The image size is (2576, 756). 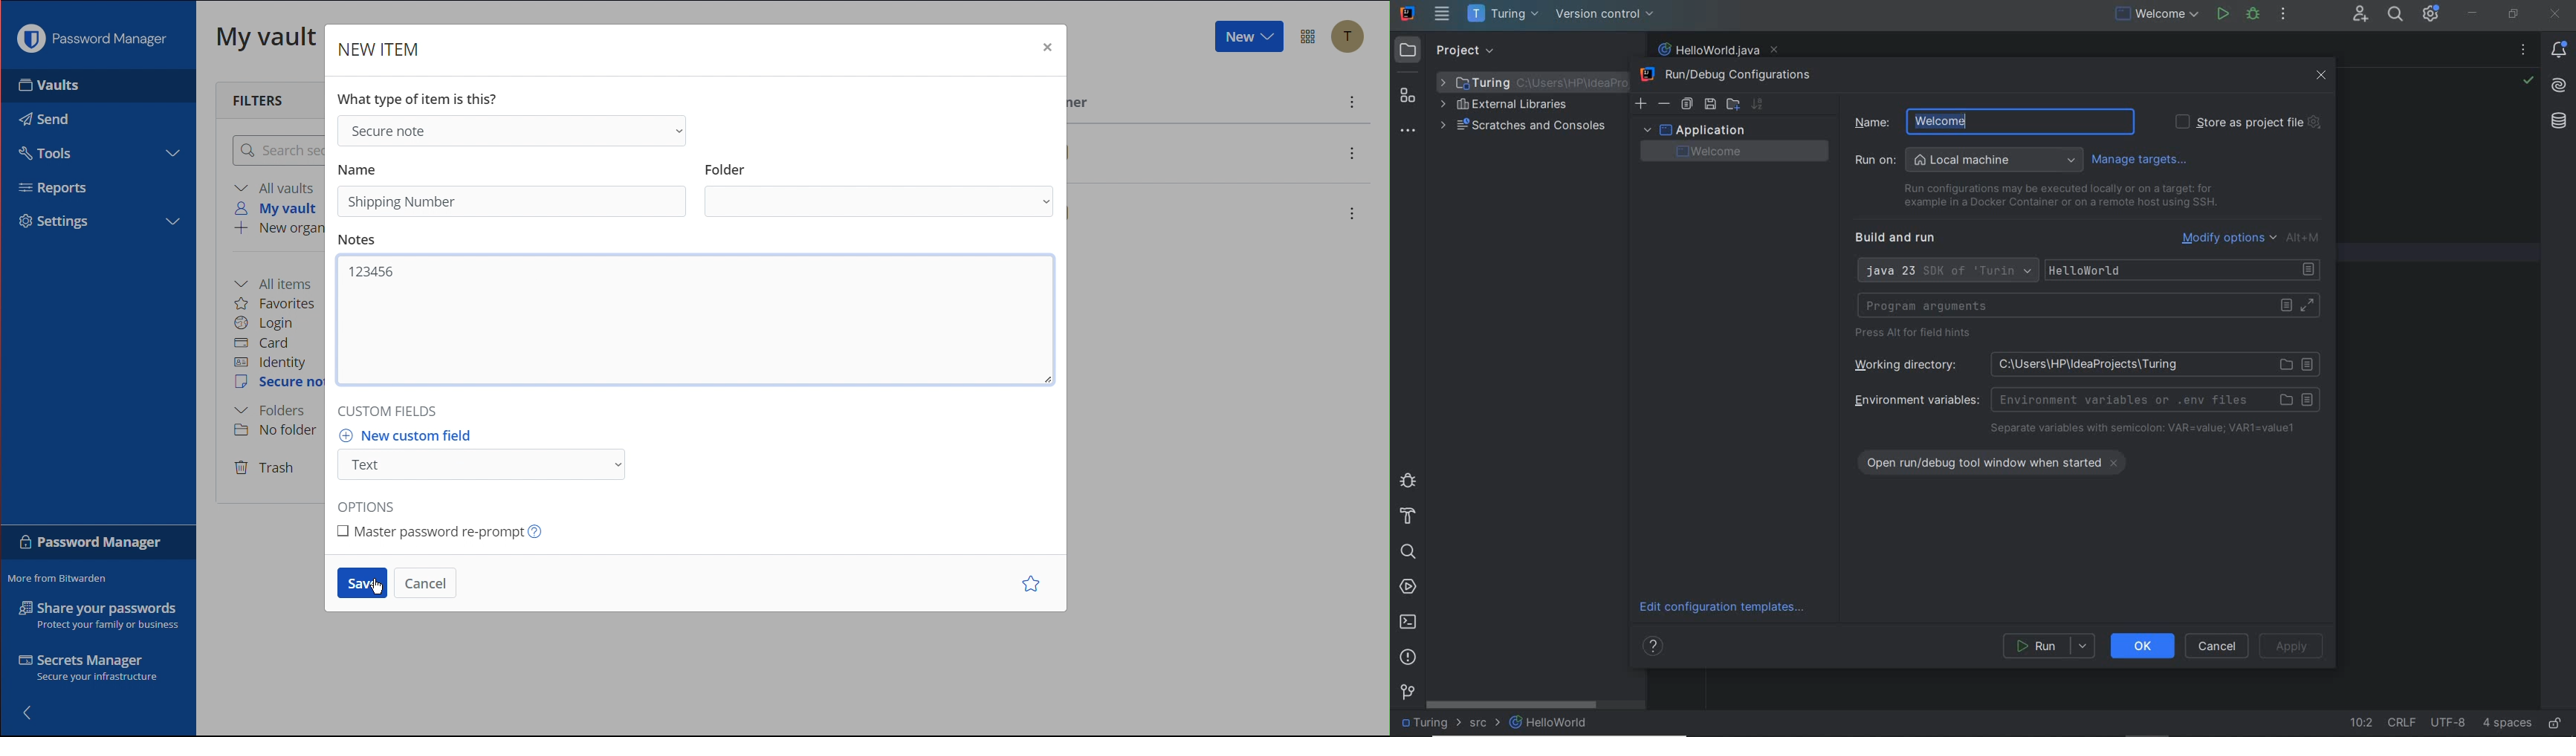 What do you see at coordinates (277, 187) in the screenshot?
I see `All vaults` at bounding box center [277, 187].